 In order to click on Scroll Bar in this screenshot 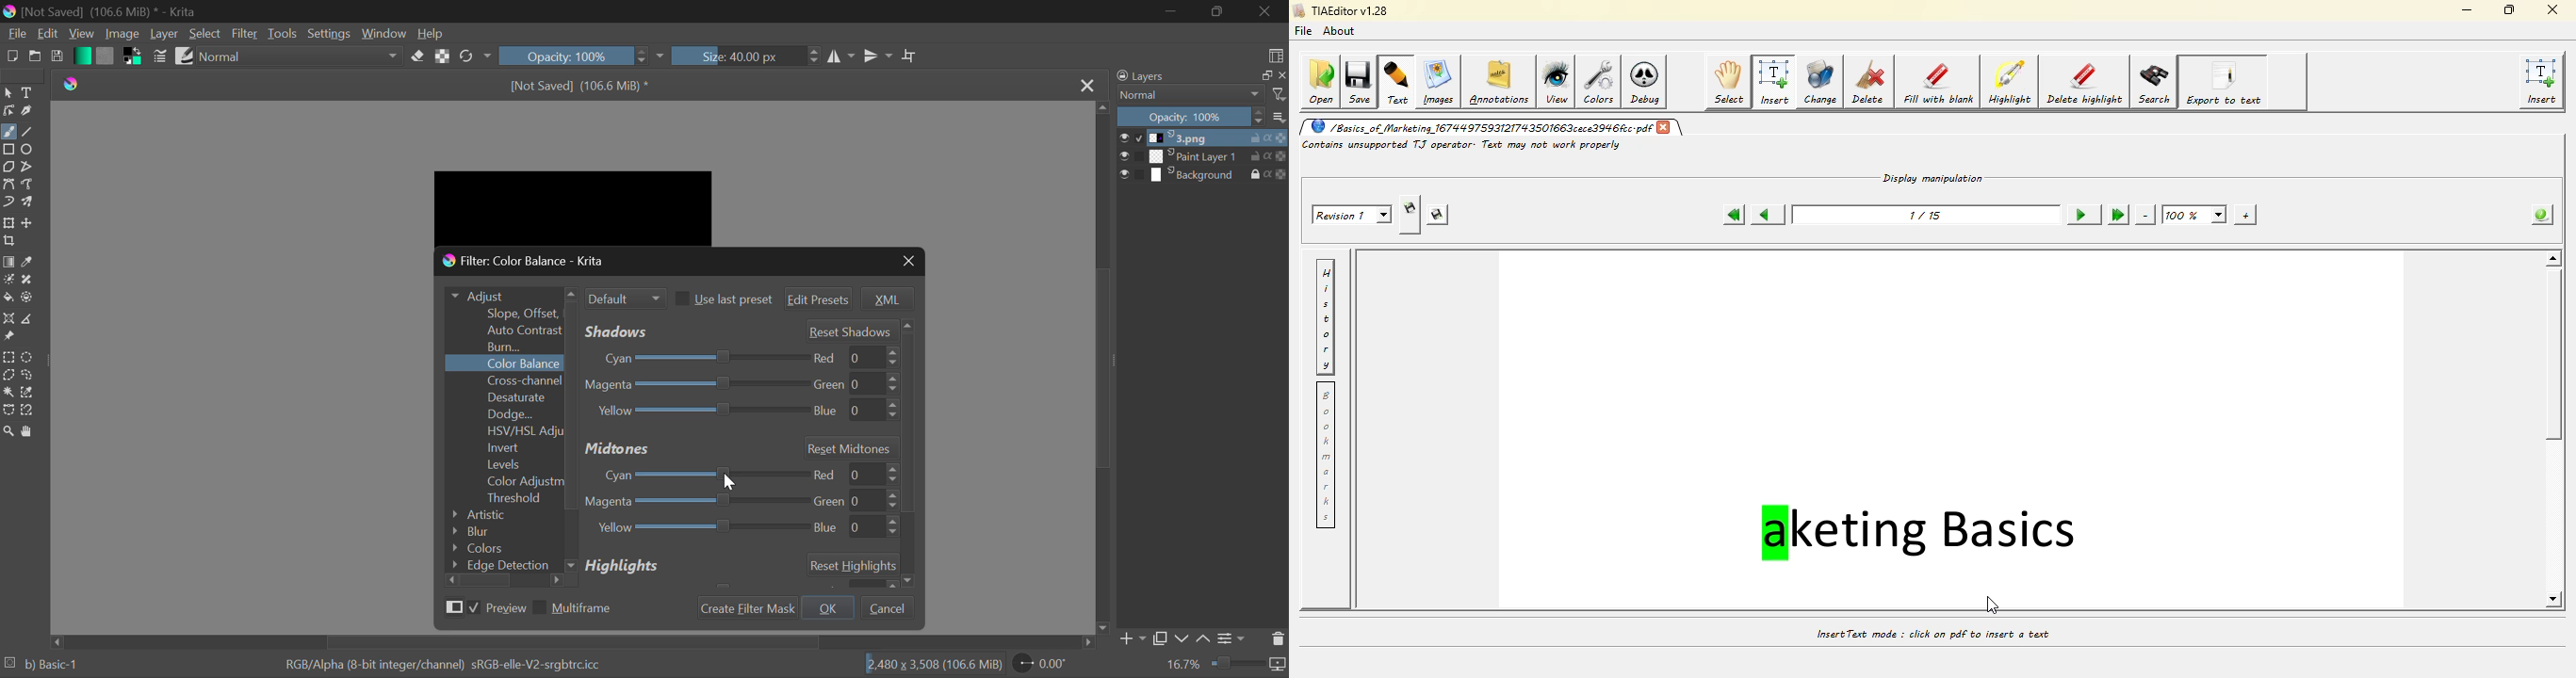, I will do `click(576, 642)`.